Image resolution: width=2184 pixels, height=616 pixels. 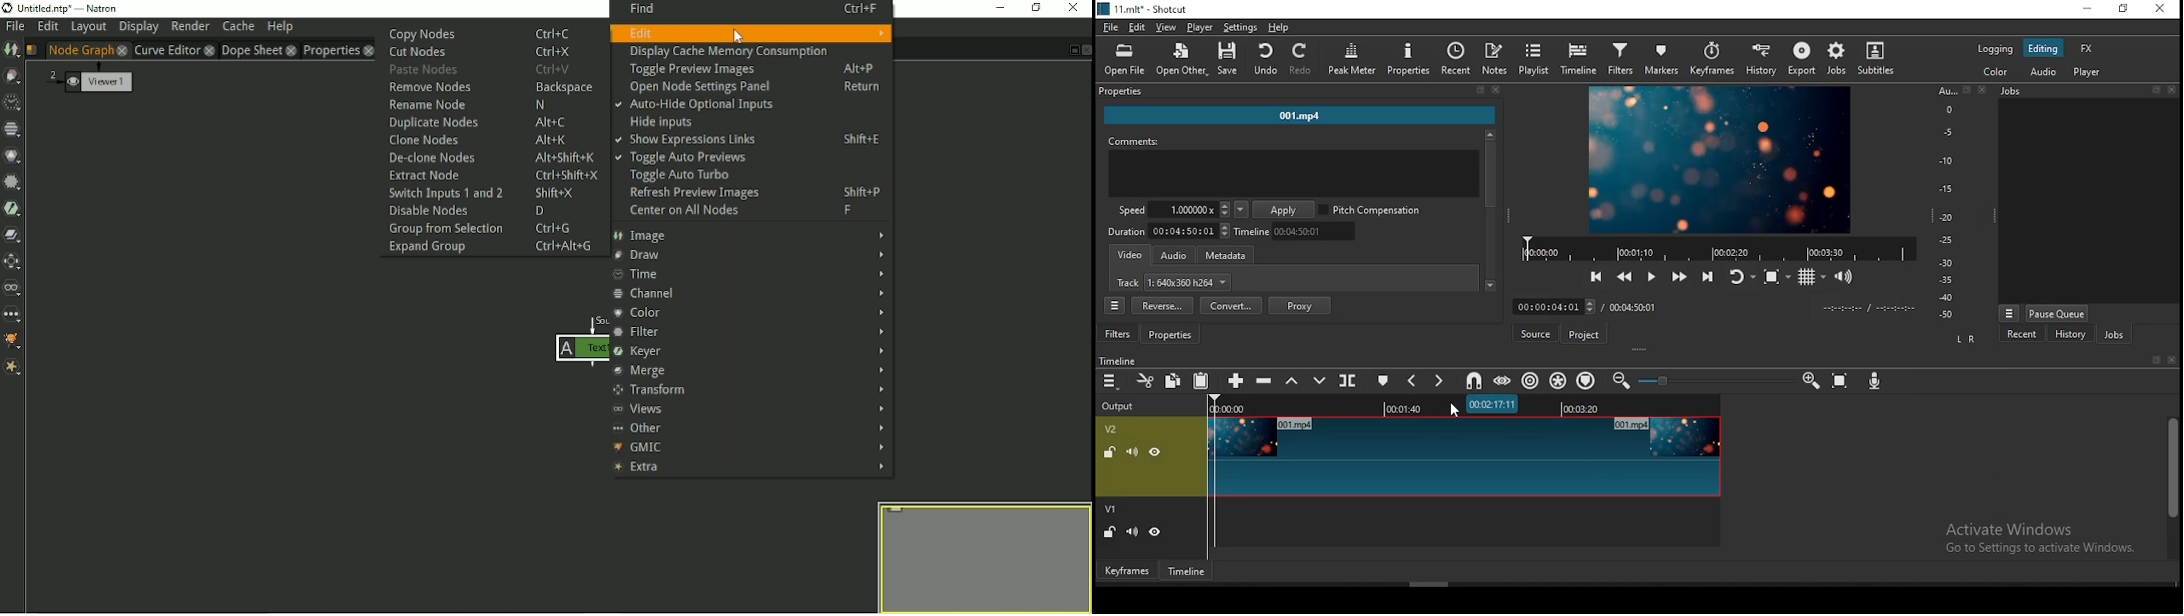 I want to click on history, so click(x=1766, y=60).